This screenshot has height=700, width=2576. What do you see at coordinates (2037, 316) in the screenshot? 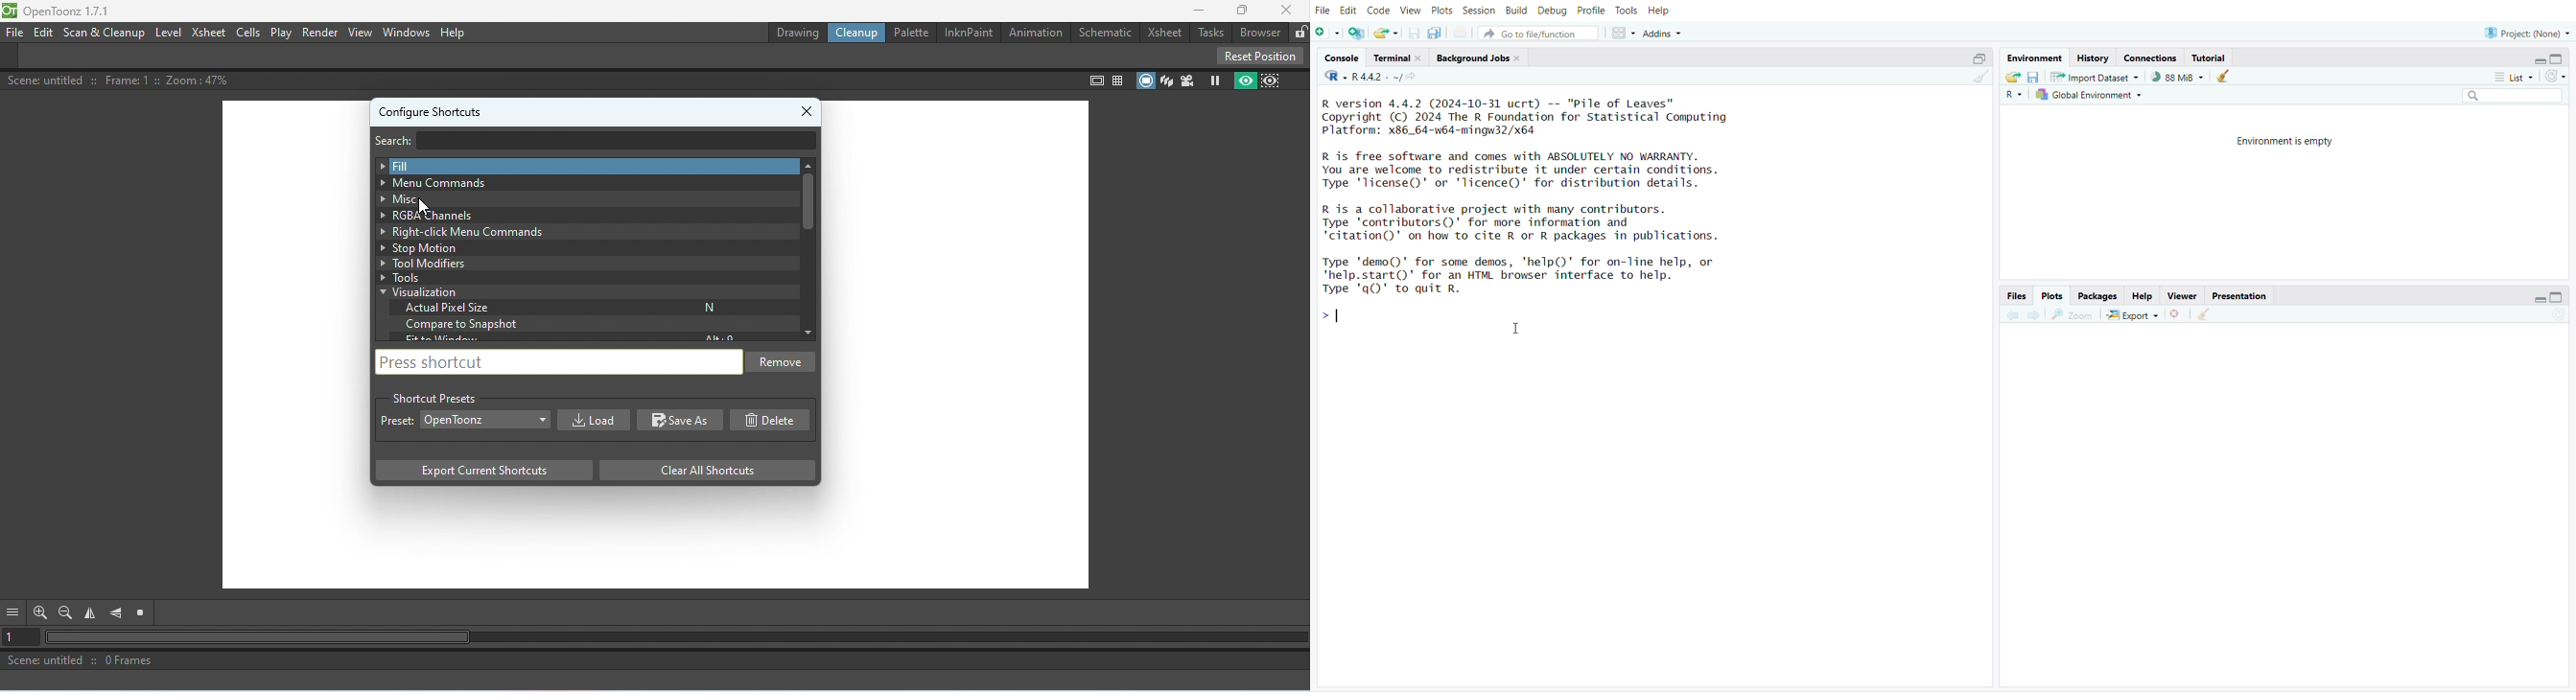
I see `forward` at bounding box center [2037, 316].